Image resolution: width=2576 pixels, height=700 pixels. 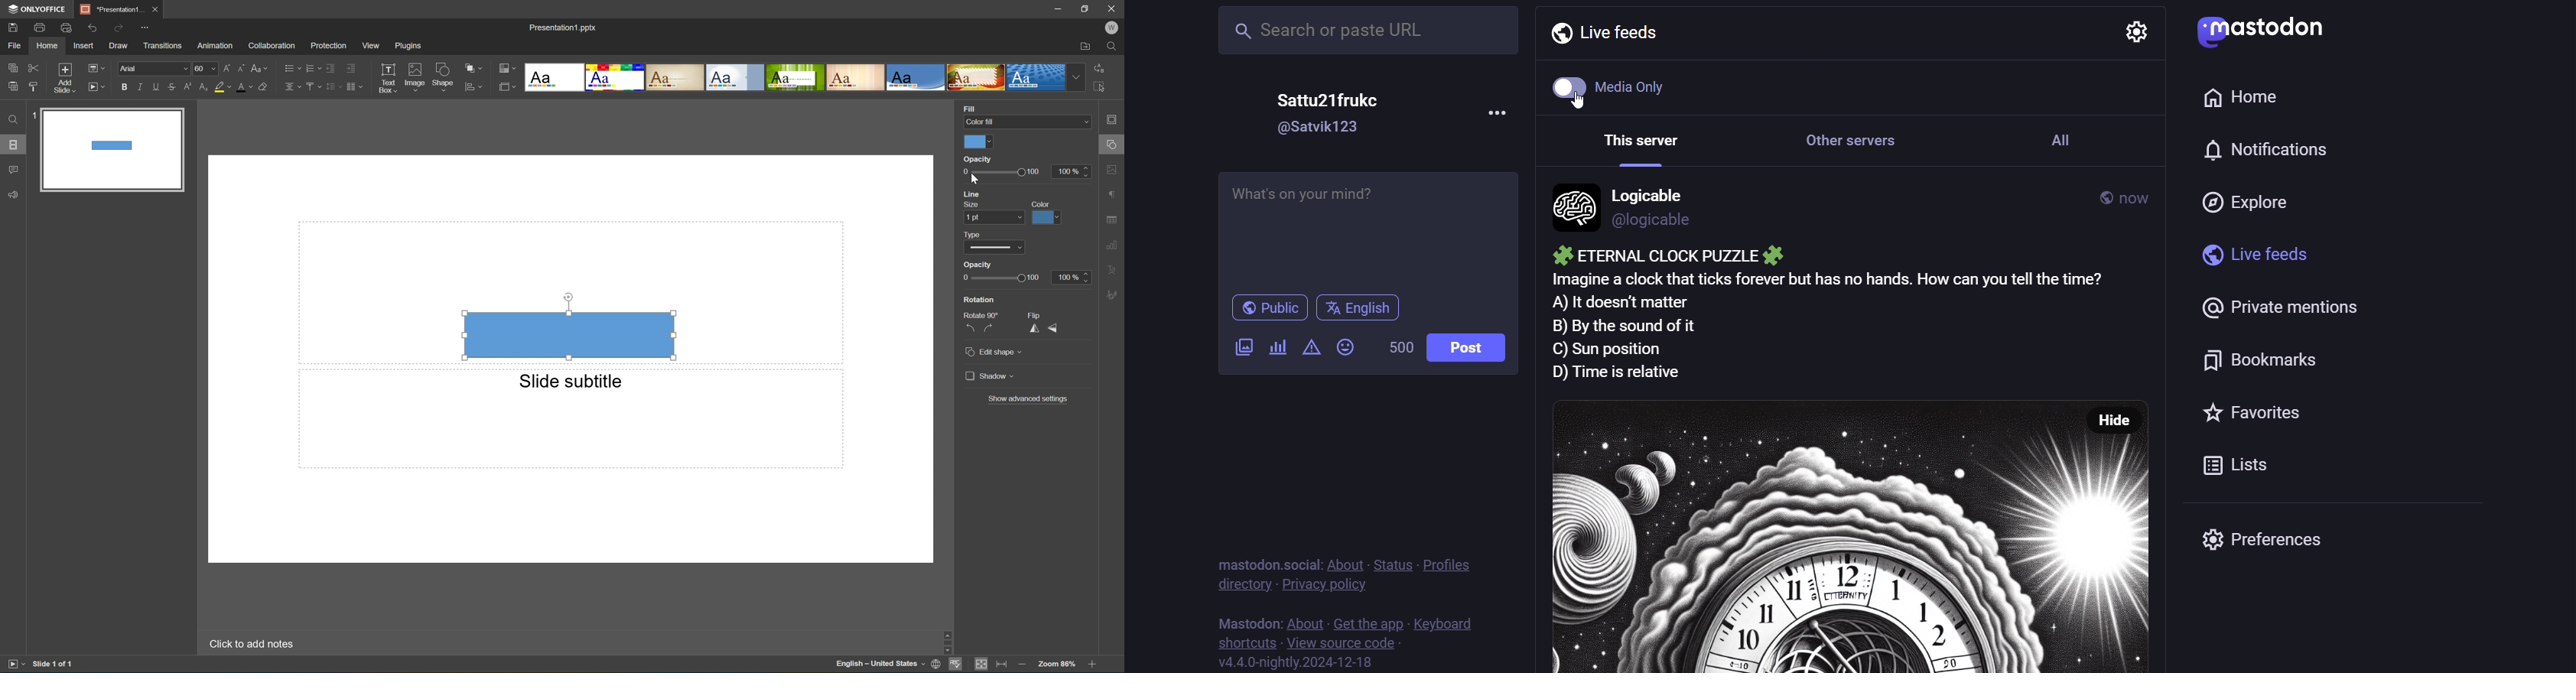 I want to click on notification, so click(x=2262, y=152).